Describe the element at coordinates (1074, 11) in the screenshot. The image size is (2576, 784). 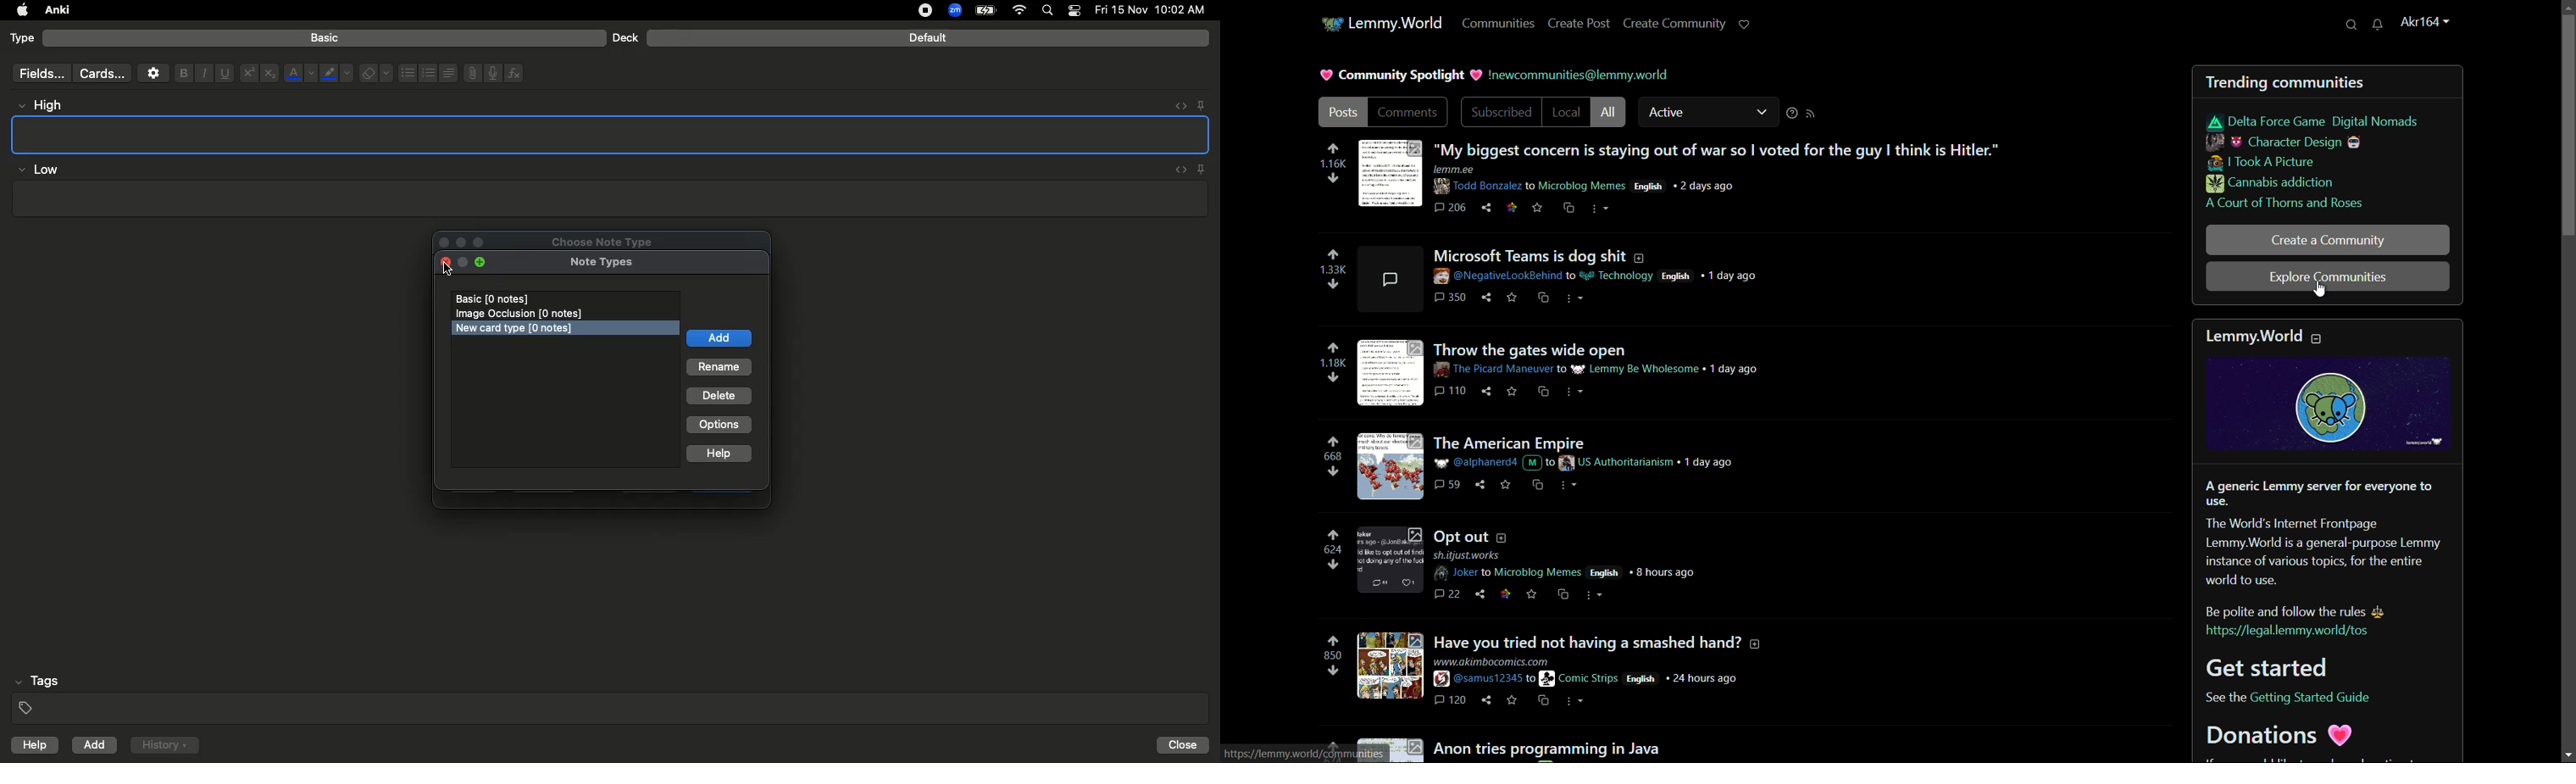
I see `Notification bar` at that location.